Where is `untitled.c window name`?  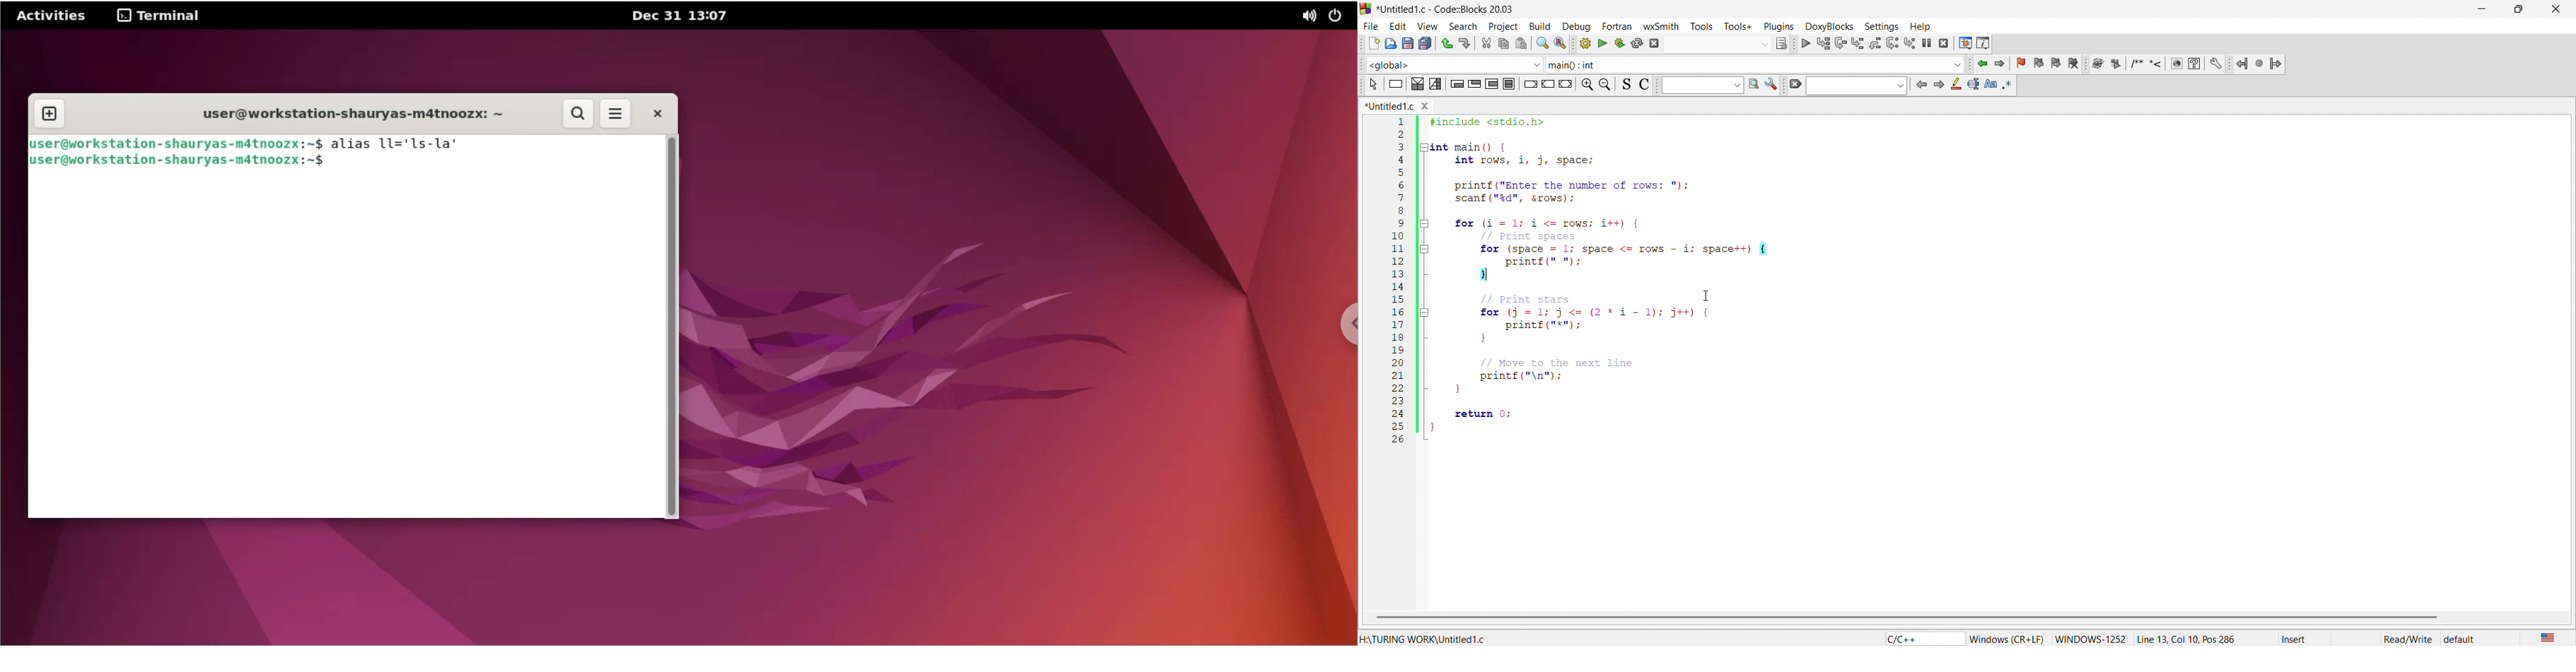 untitled.c window name is located at coordinates (1399, 107).